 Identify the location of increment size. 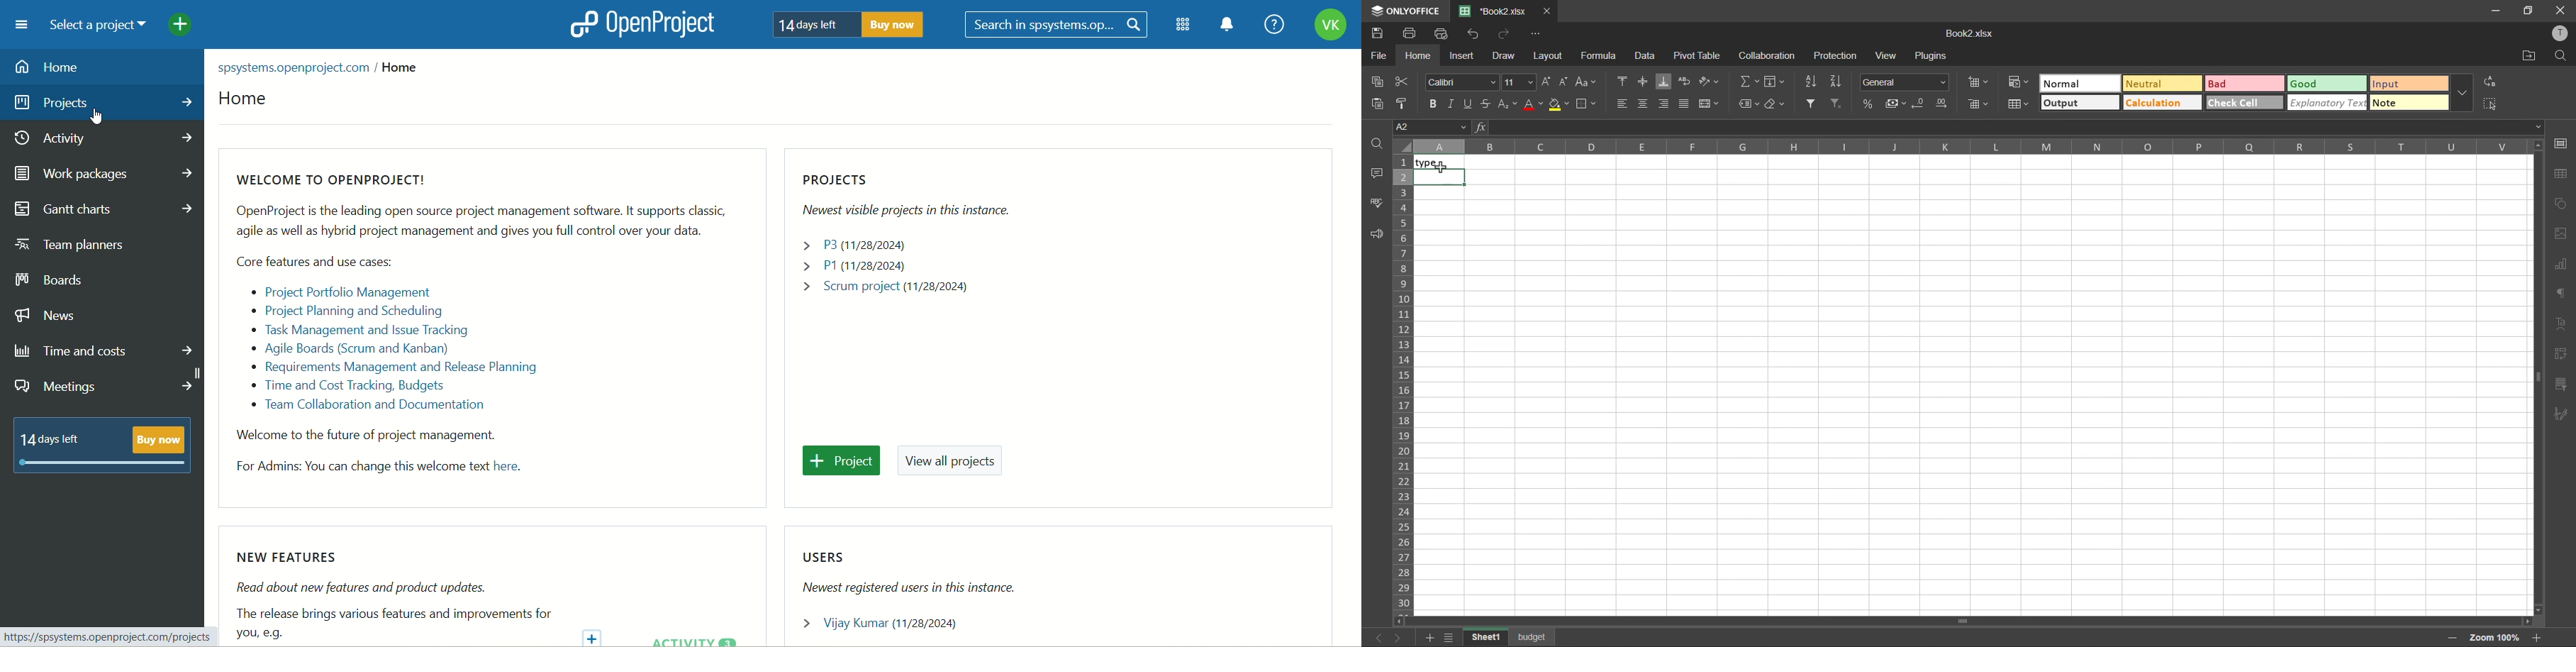
(1547, 81).